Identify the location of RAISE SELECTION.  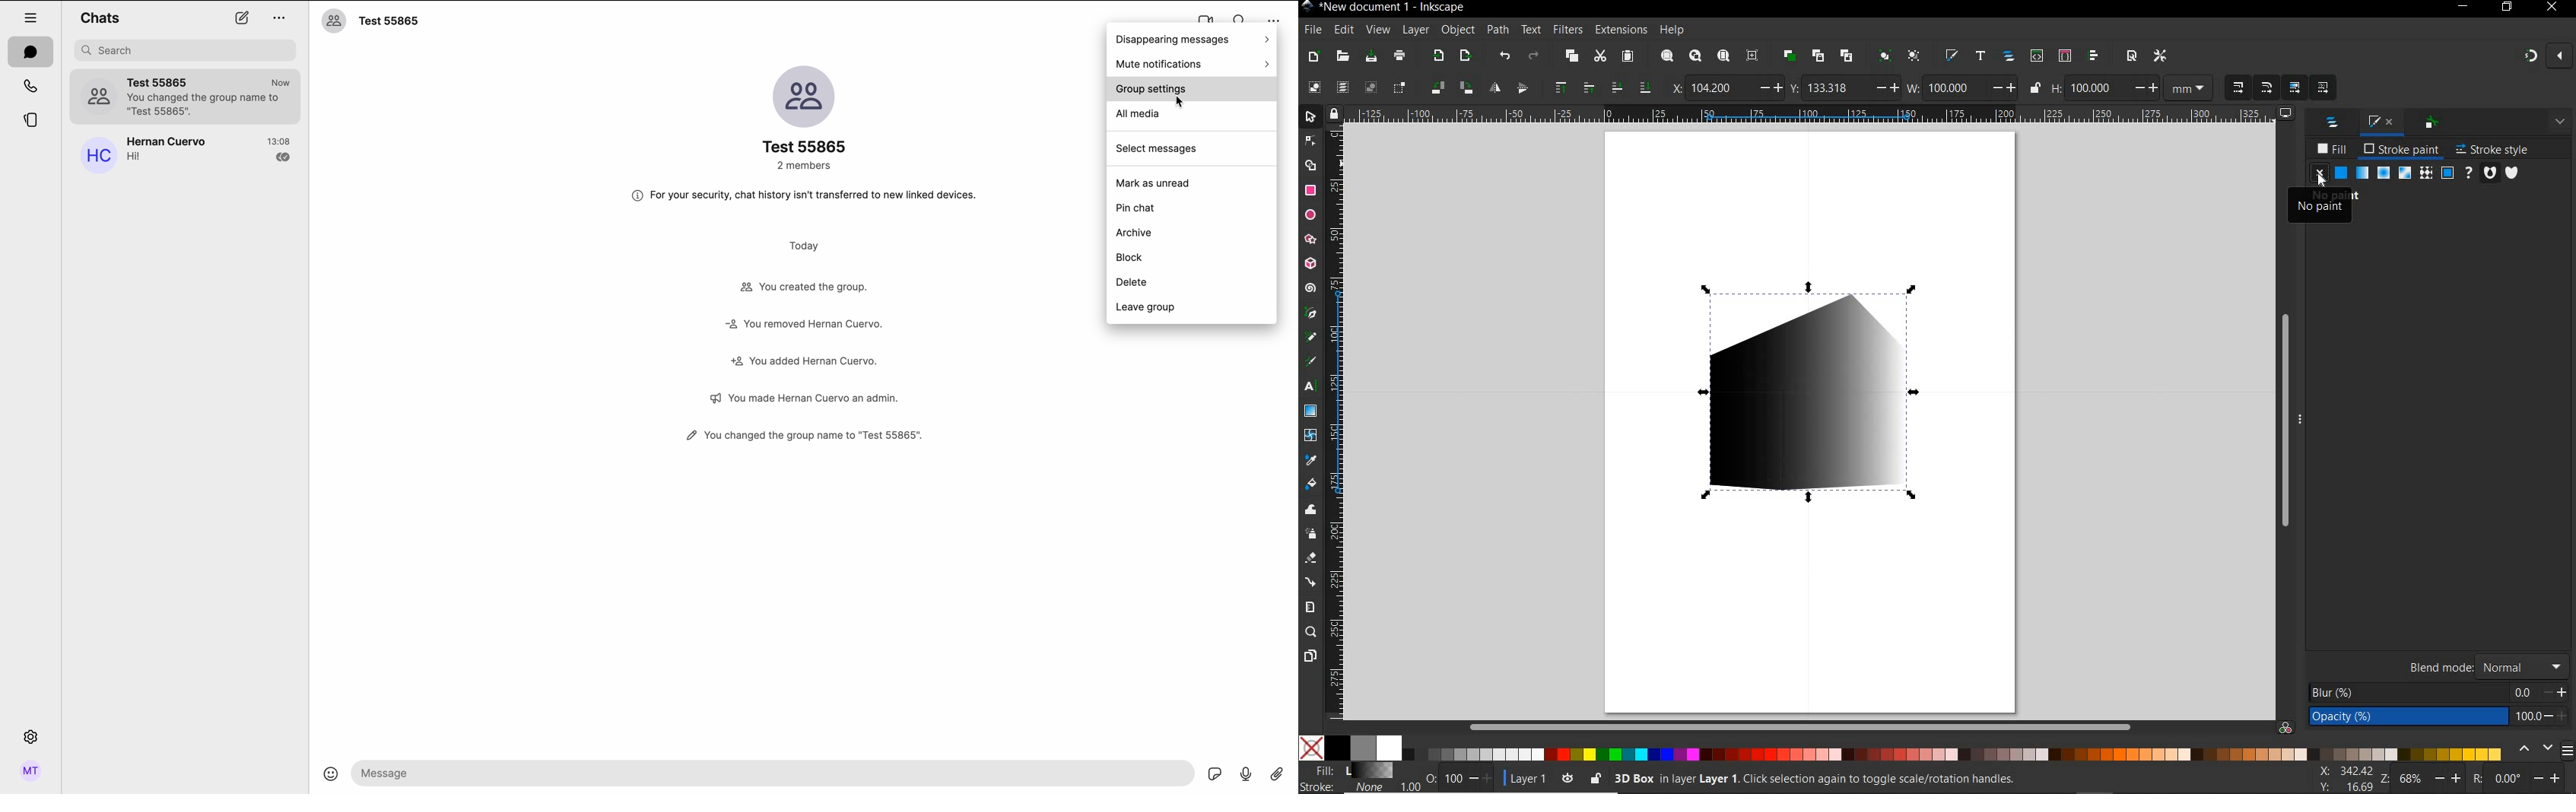
(1558, 86).